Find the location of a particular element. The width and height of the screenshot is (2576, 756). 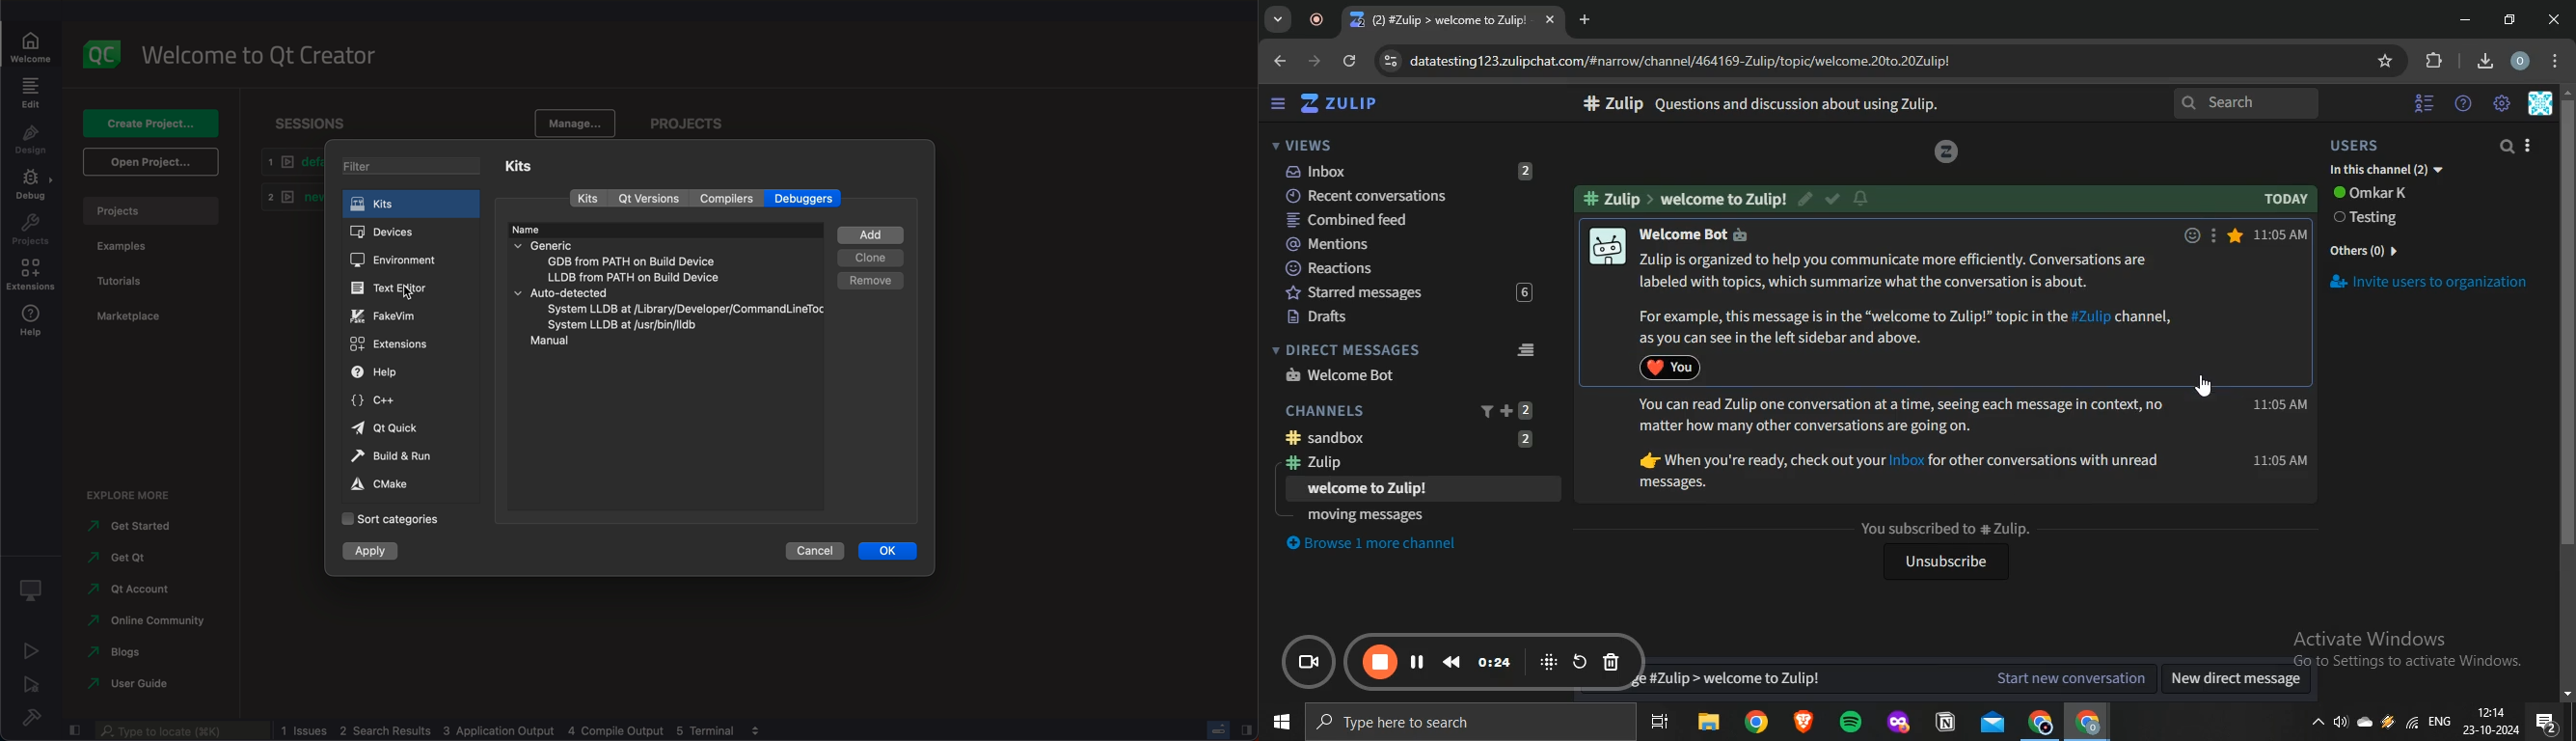

new tab is located at coordinates (1587, 19).